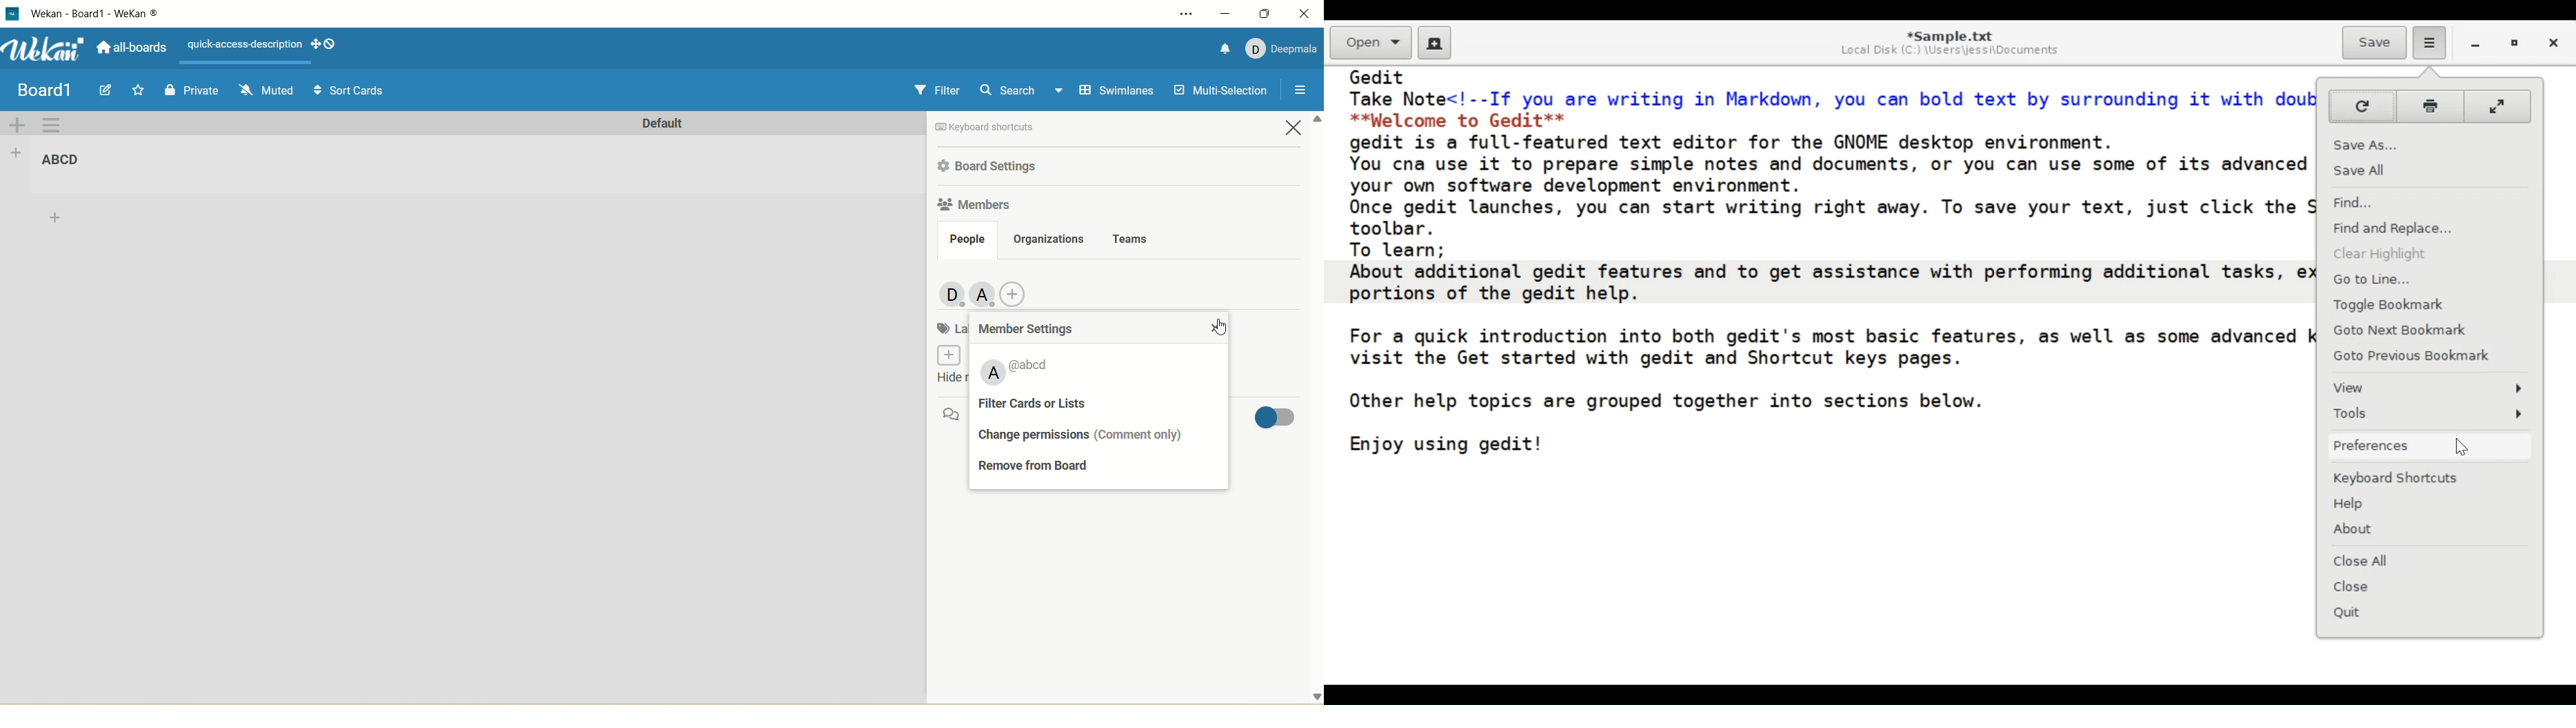 This screenshot has height=728, width=2576. What do you see at coordinates (2430, 414) in the screenshot?
I see `Tools` at bounding box center [2430, 414].